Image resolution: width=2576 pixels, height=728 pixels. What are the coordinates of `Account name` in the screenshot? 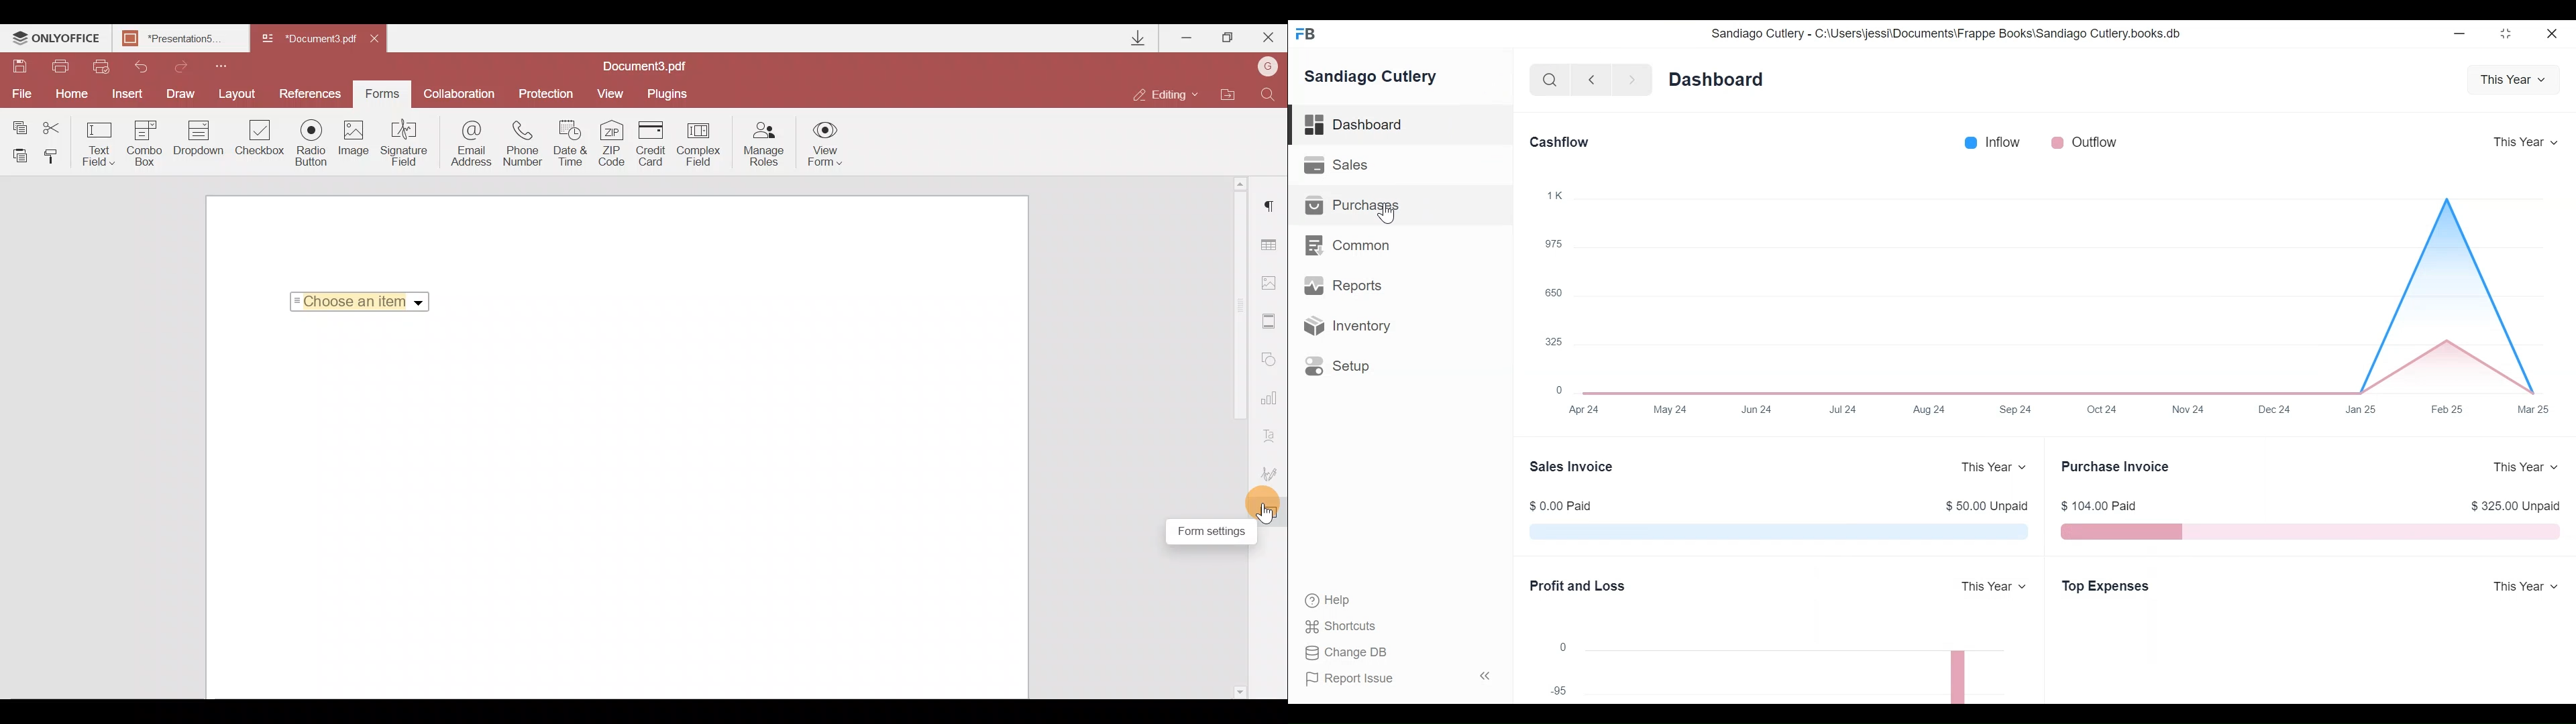 It's located at (1264, 68).